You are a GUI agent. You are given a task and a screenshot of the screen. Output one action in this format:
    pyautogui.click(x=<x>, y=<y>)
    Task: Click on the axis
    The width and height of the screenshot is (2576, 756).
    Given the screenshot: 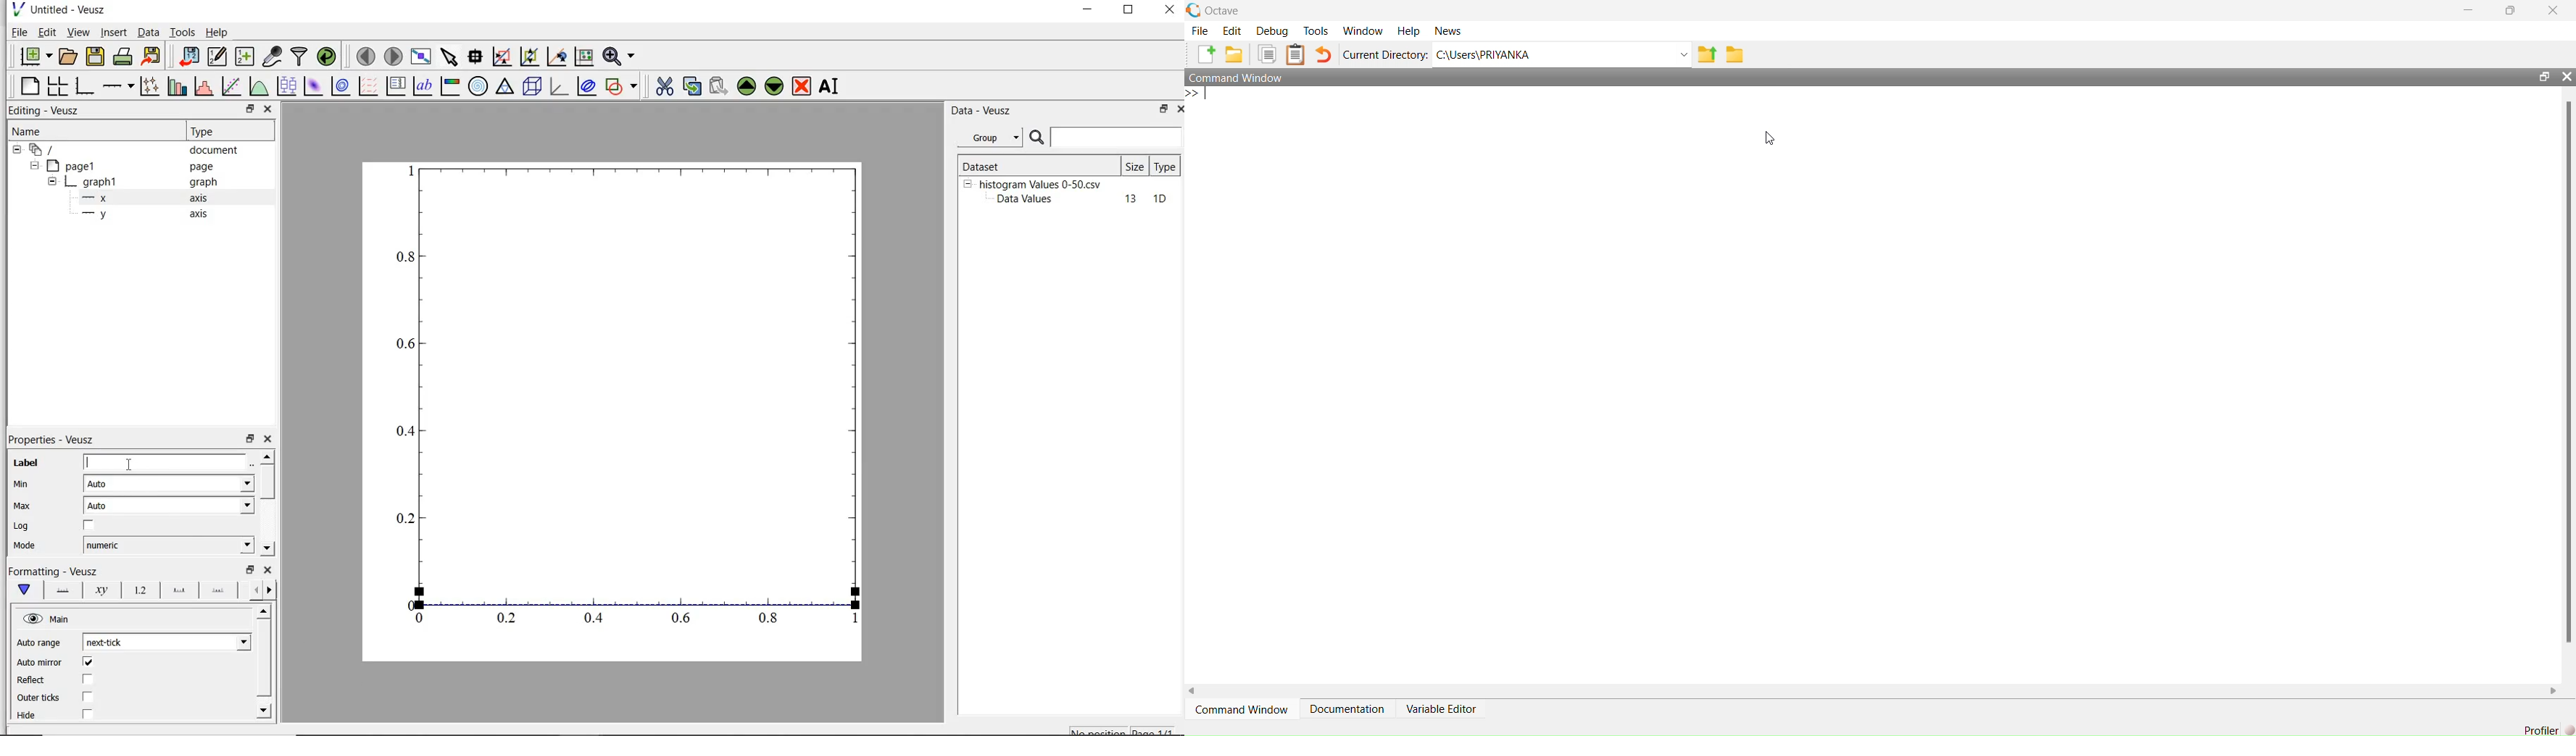 What is the action you would take?
    pyautogui.click(x=203, y=215)
    